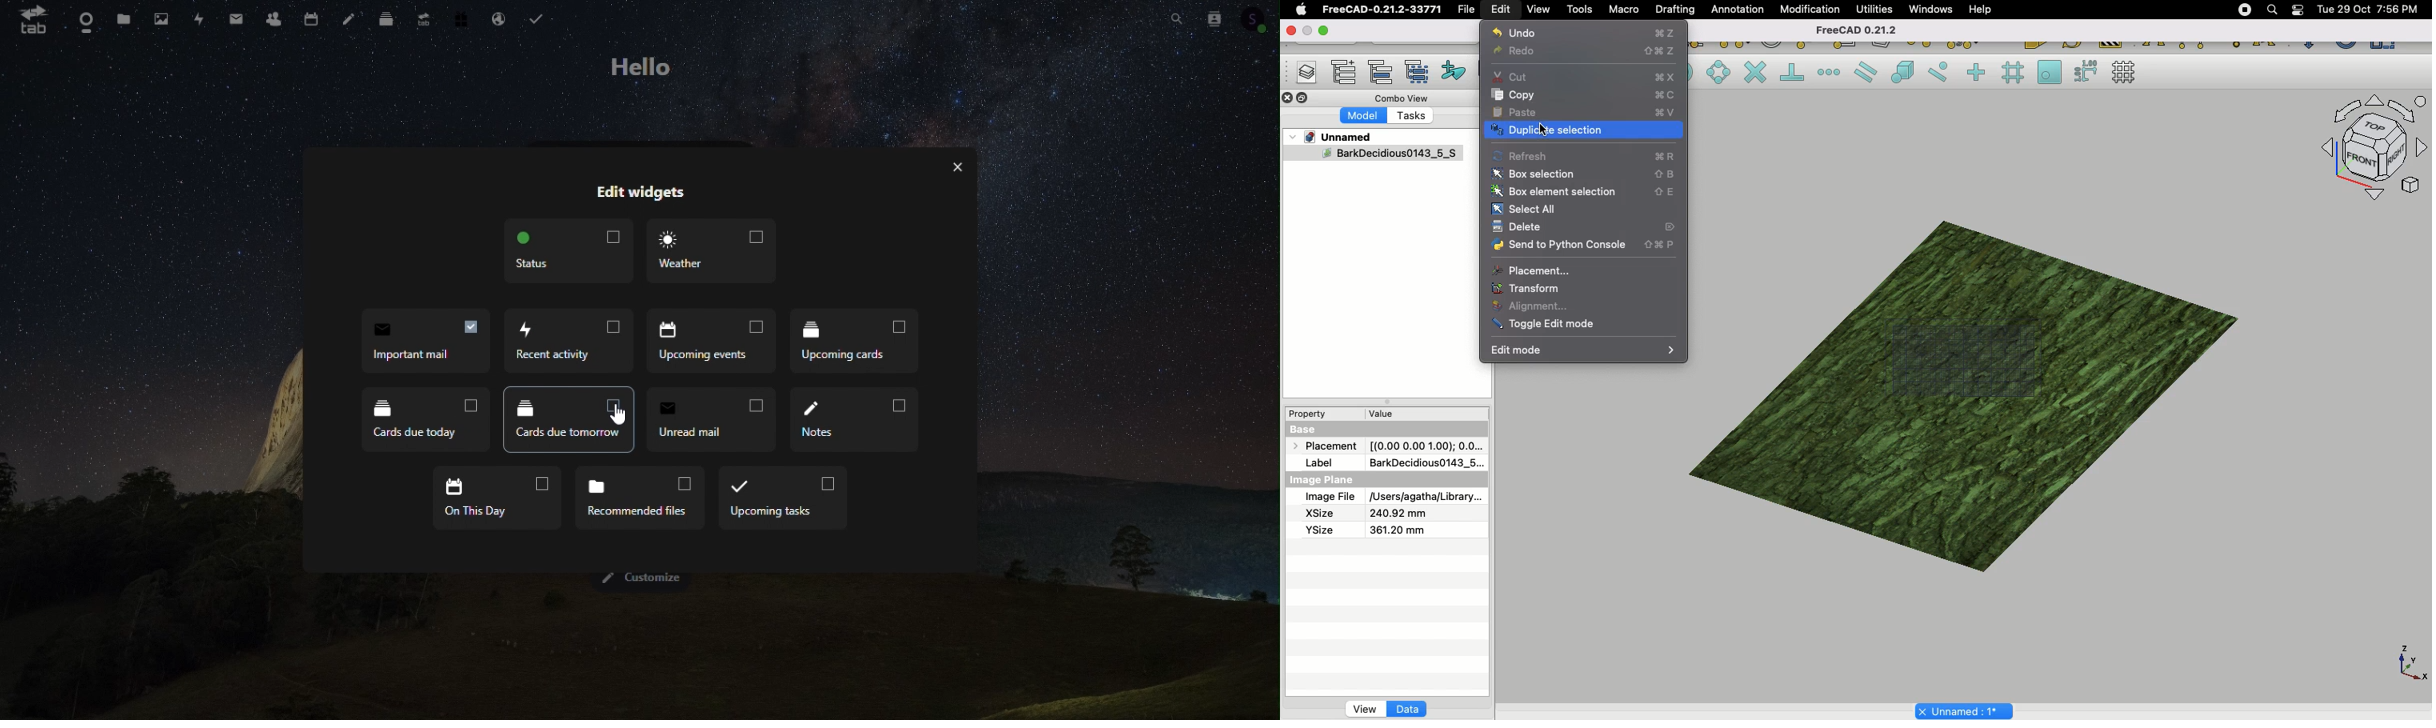  I want to click on Dashboard, so click(82, 19).